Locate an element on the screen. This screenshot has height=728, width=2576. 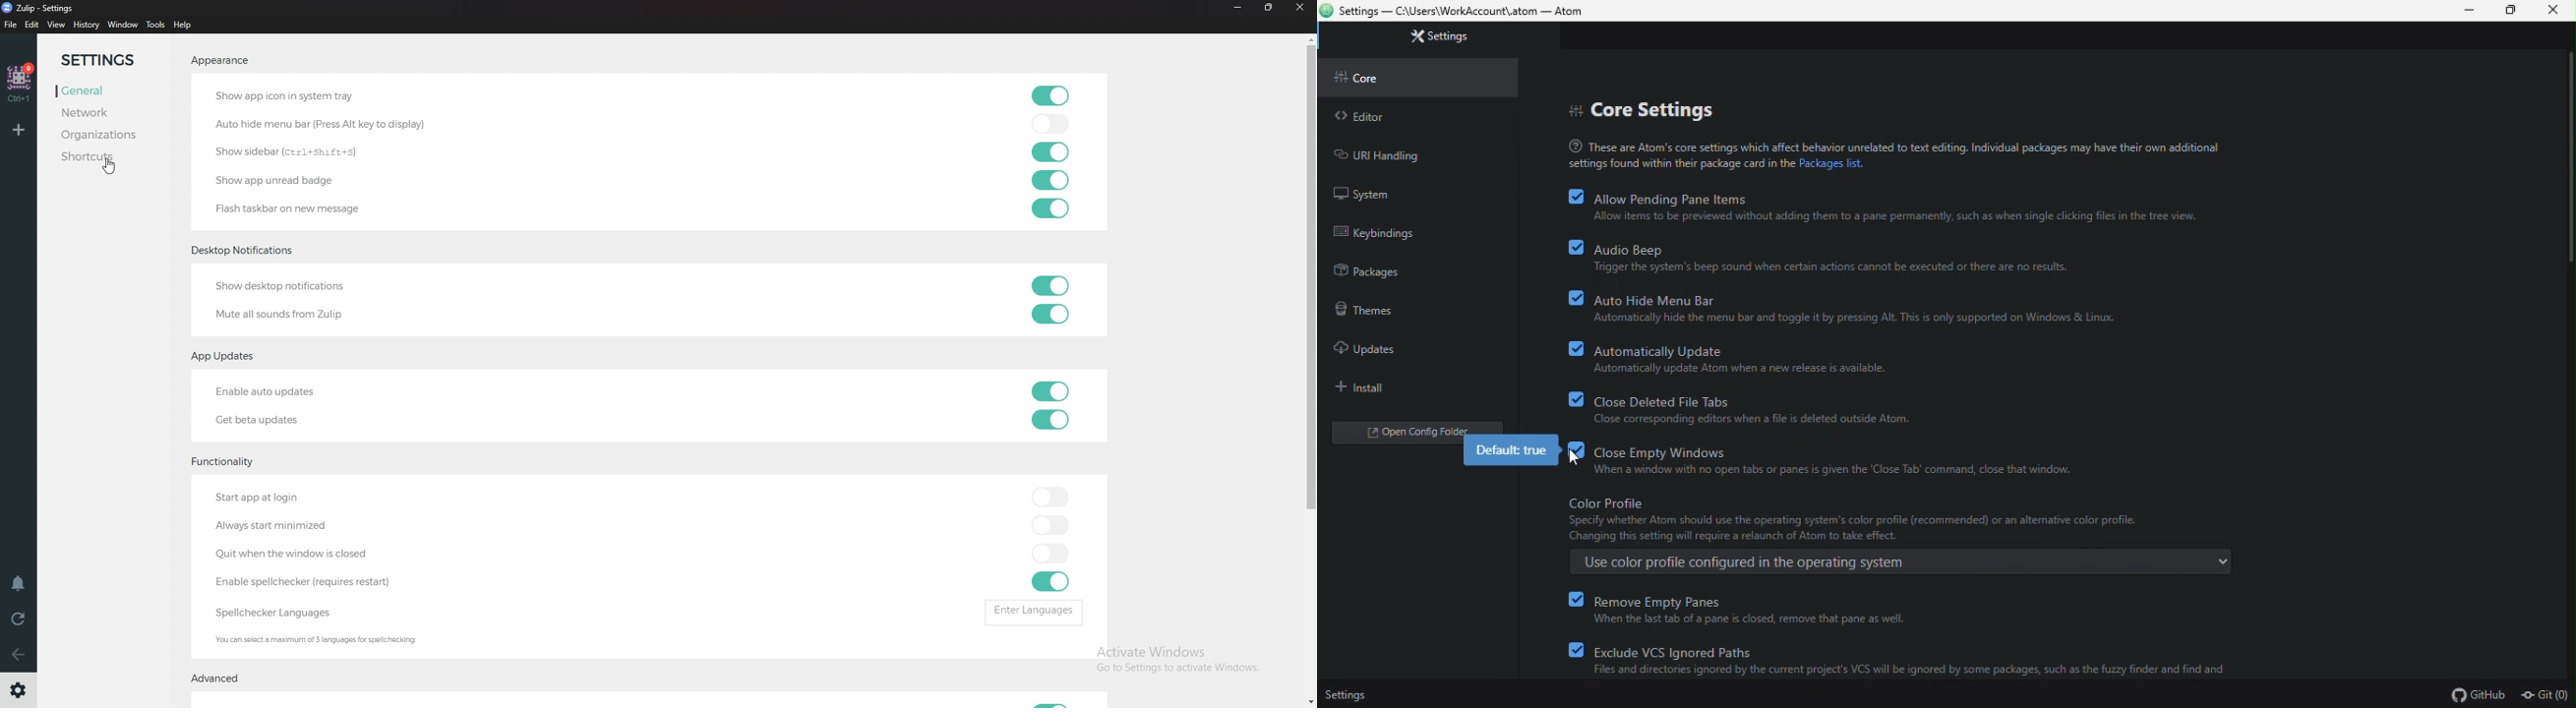
themes is located at coordinates (1370, 310).